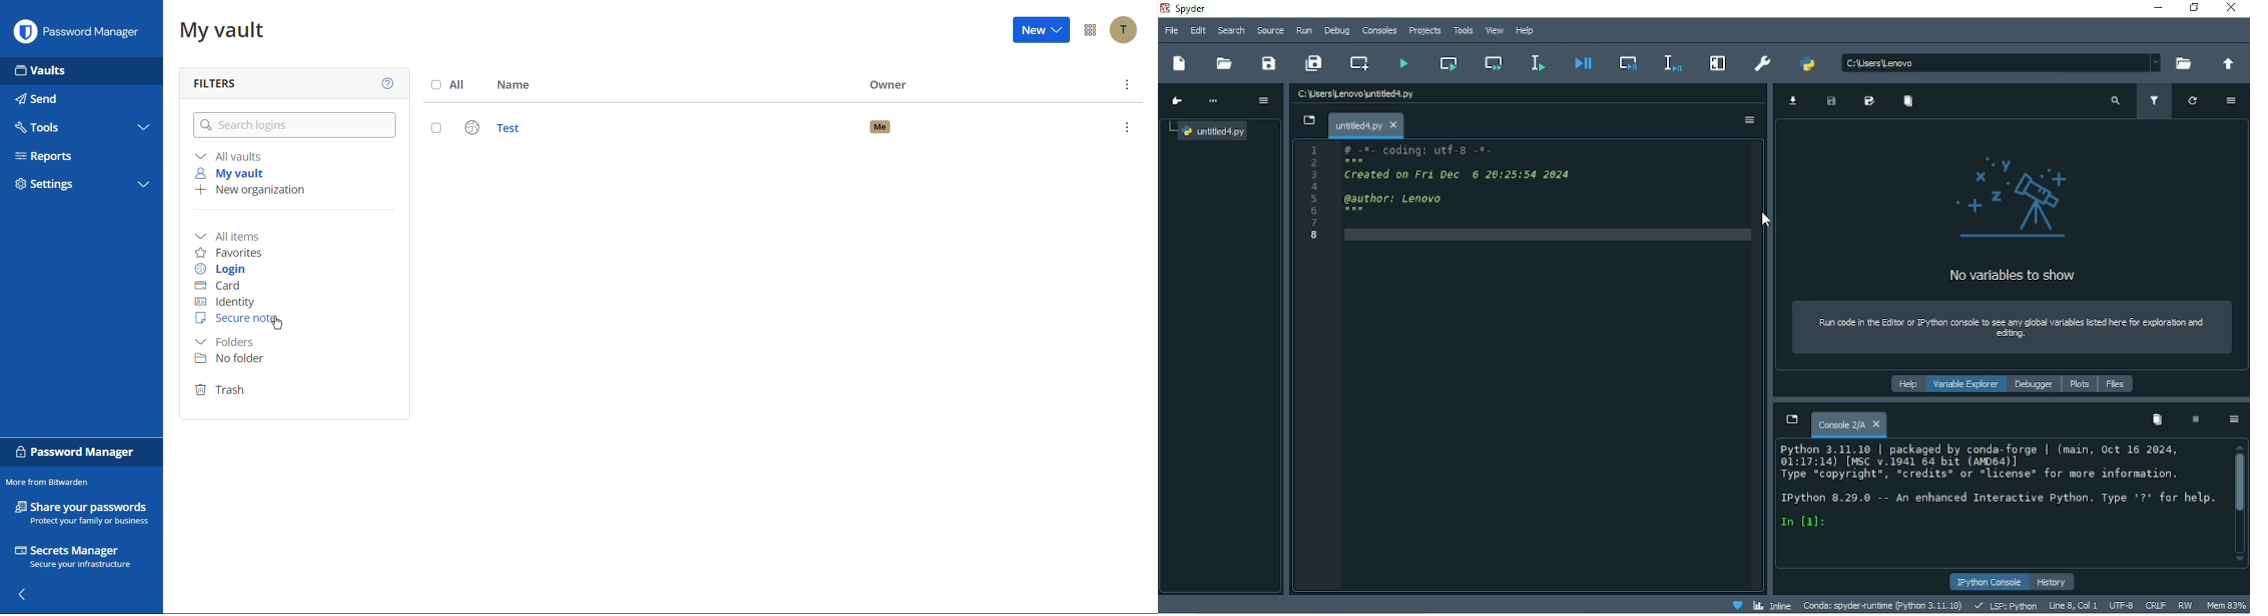 The height and width of the screenshot is (616, 2268). Describe the element at coordinates (1966, 384) in the screenshot. I see `Variable explorer` at that location.